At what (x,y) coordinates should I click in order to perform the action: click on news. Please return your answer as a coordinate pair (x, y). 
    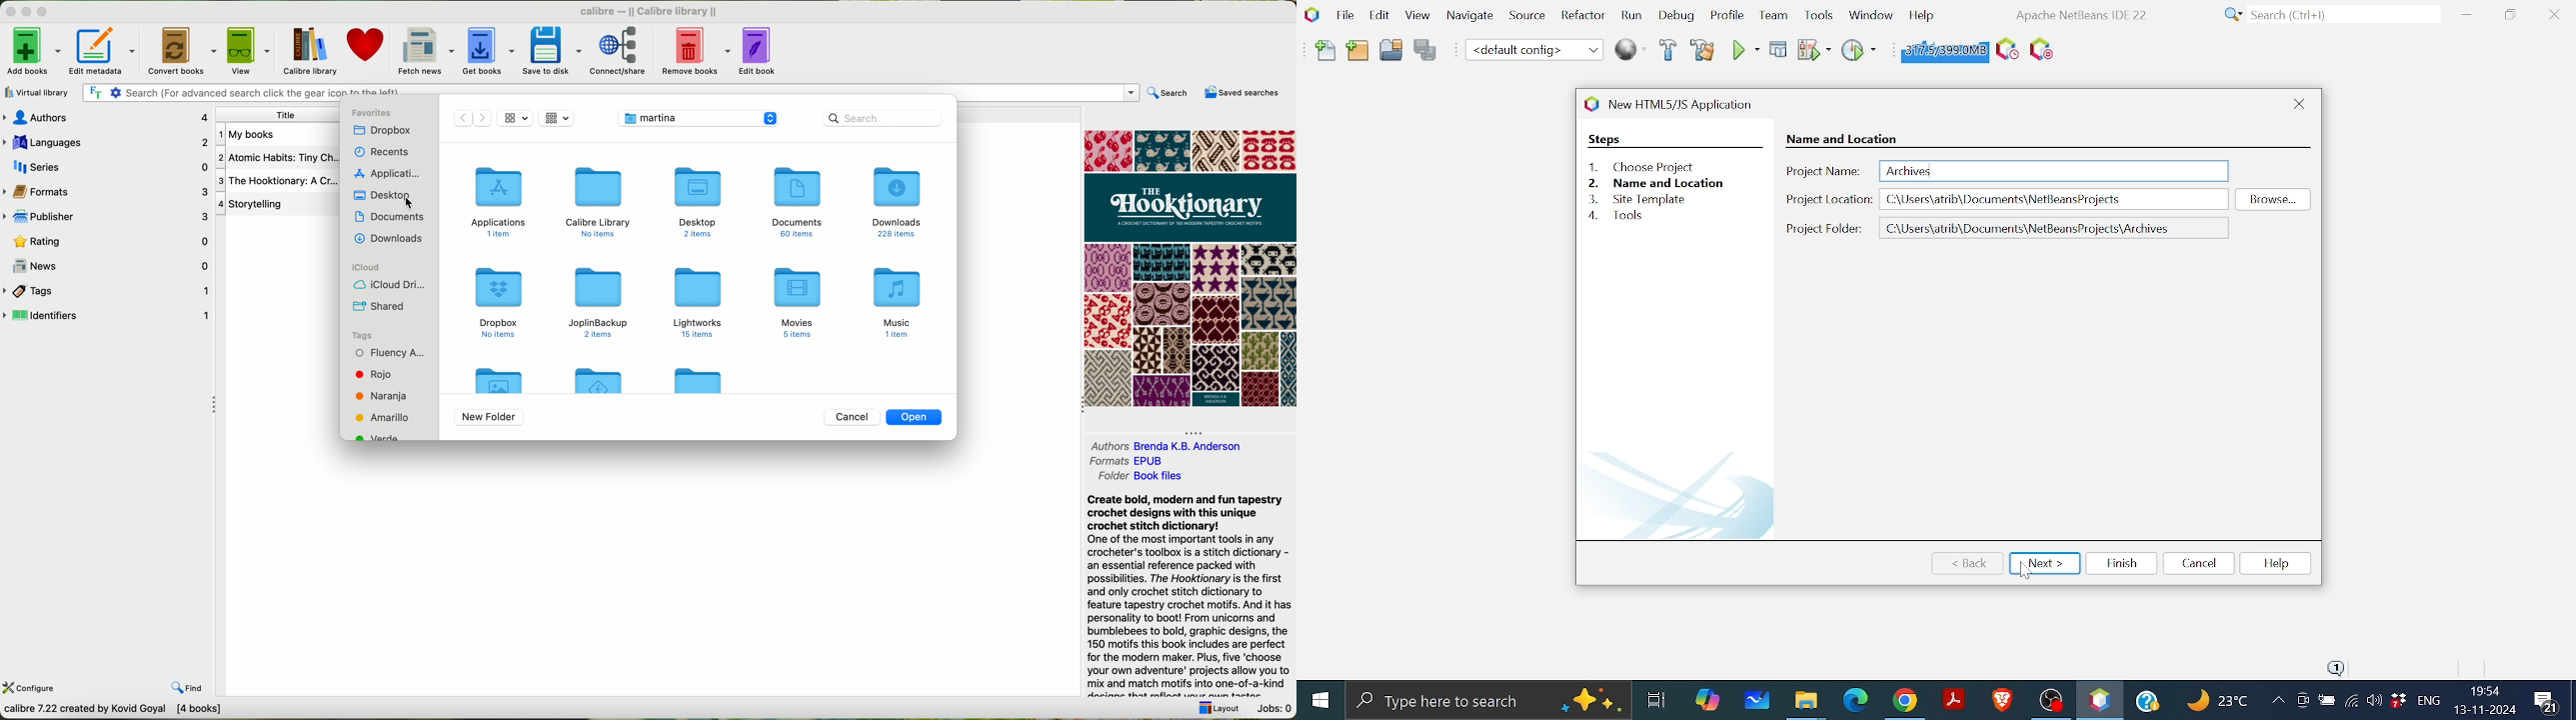
    Looking at the image, I should click on (107, 265).